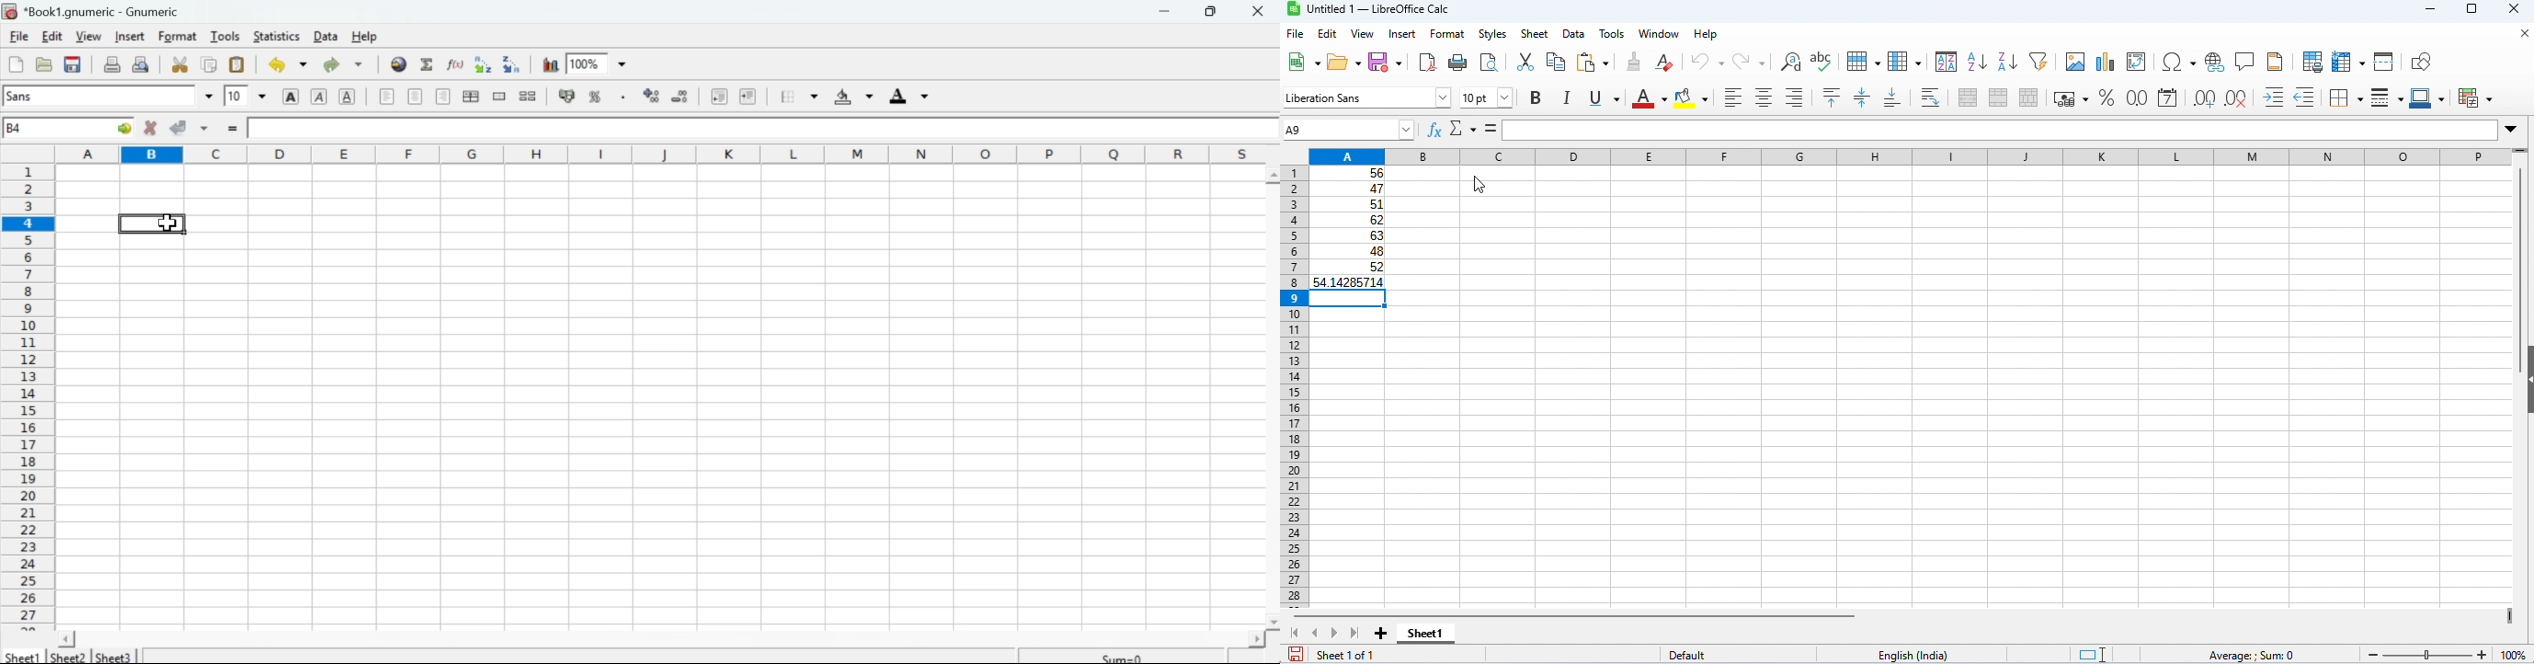 The width and height of the screenshot is (2548, 672). I want to click on Minimise, so click(1164, 11).